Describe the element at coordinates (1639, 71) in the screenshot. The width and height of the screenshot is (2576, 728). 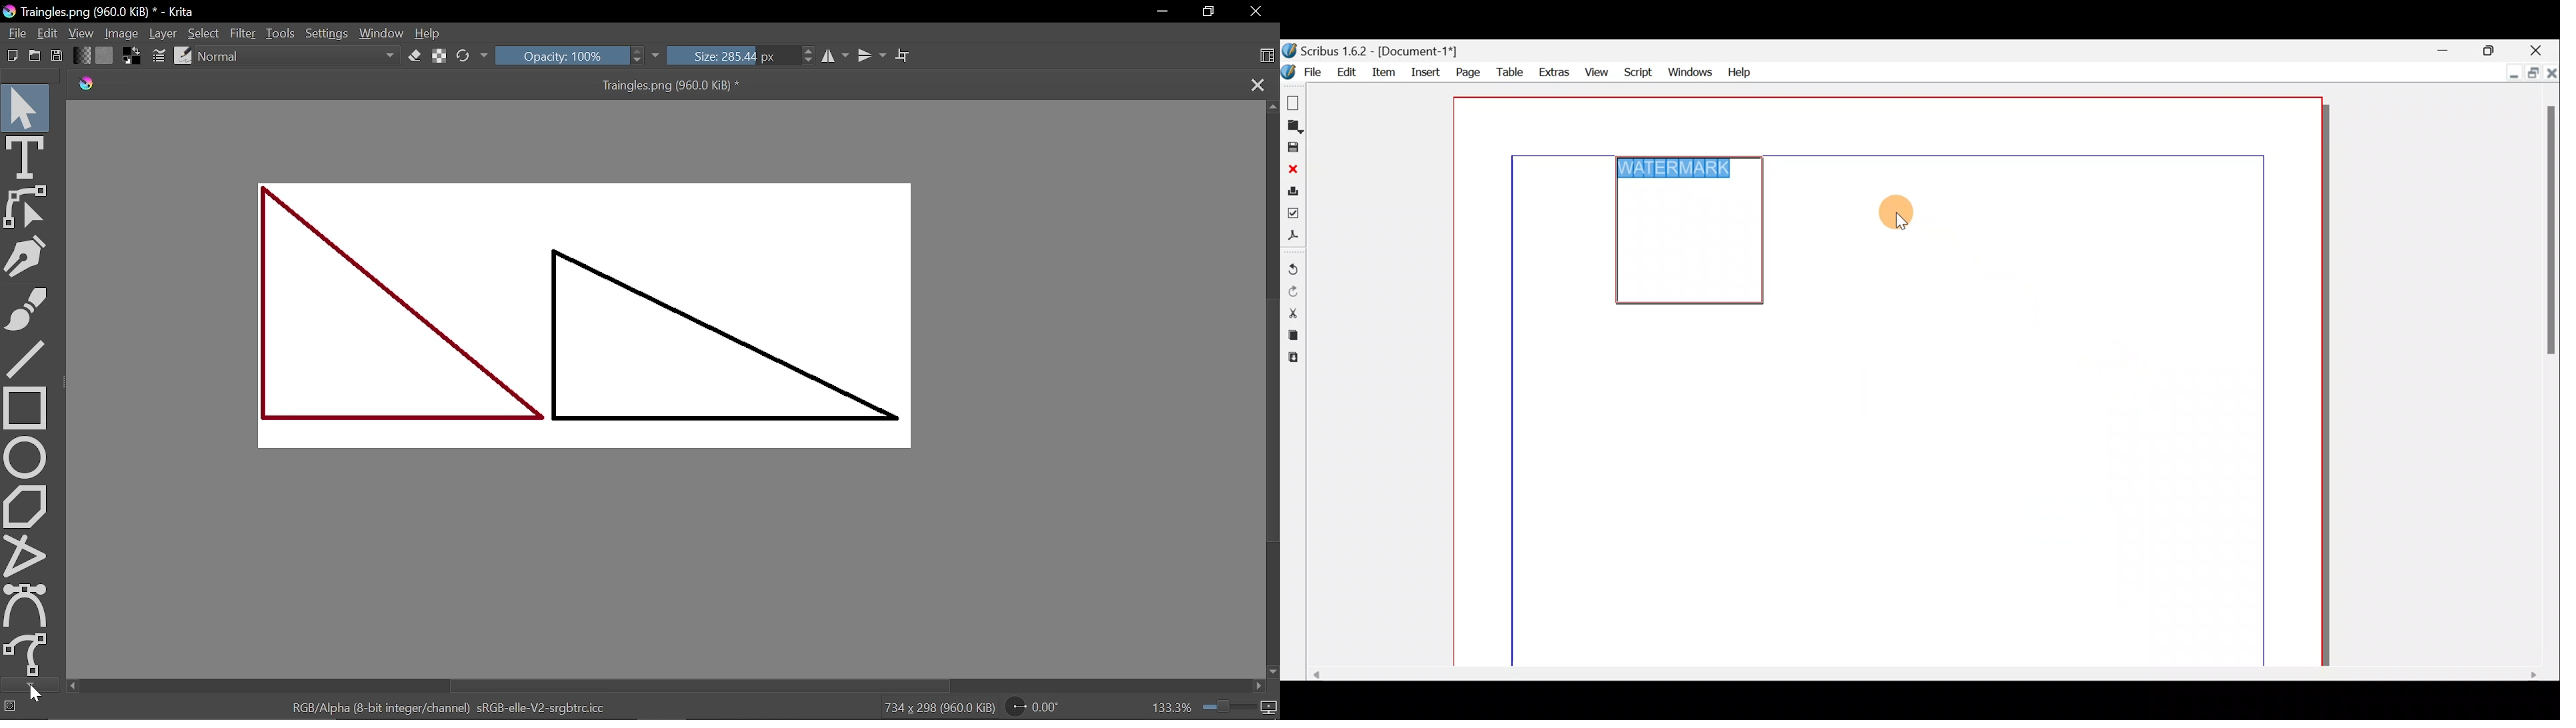
I see `Script` at that location.